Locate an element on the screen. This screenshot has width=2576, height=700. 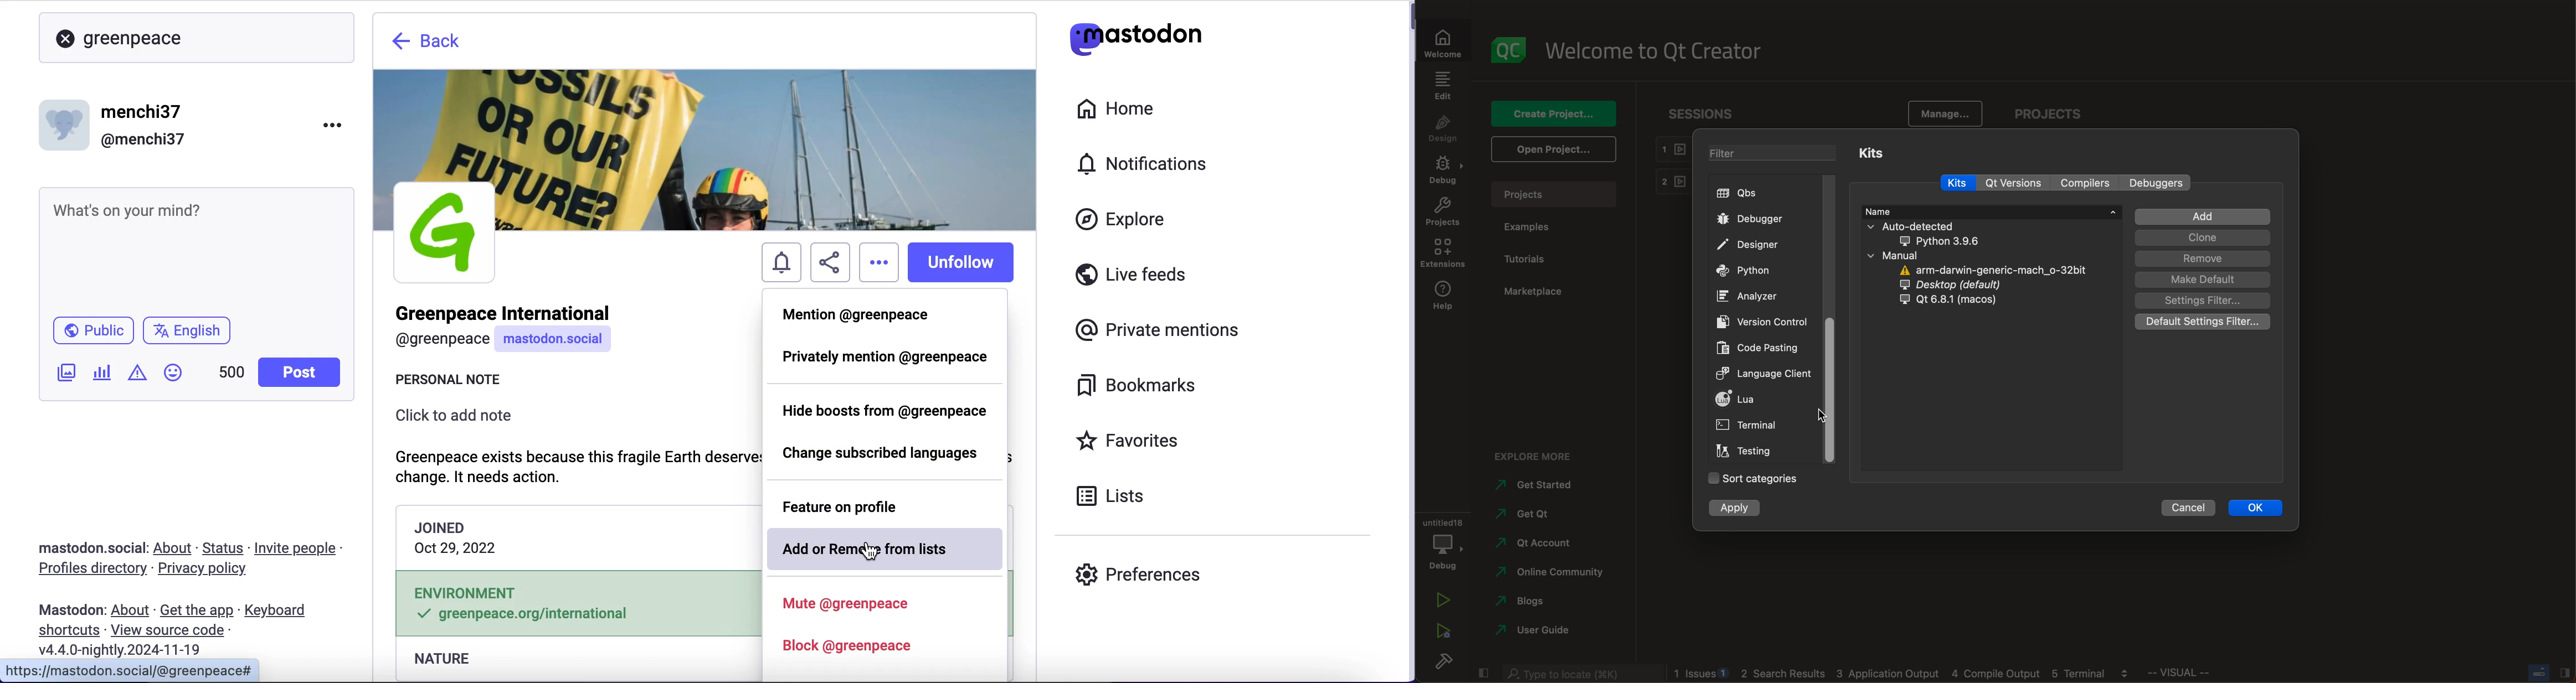
debug is located at coordinates (1442, 171).